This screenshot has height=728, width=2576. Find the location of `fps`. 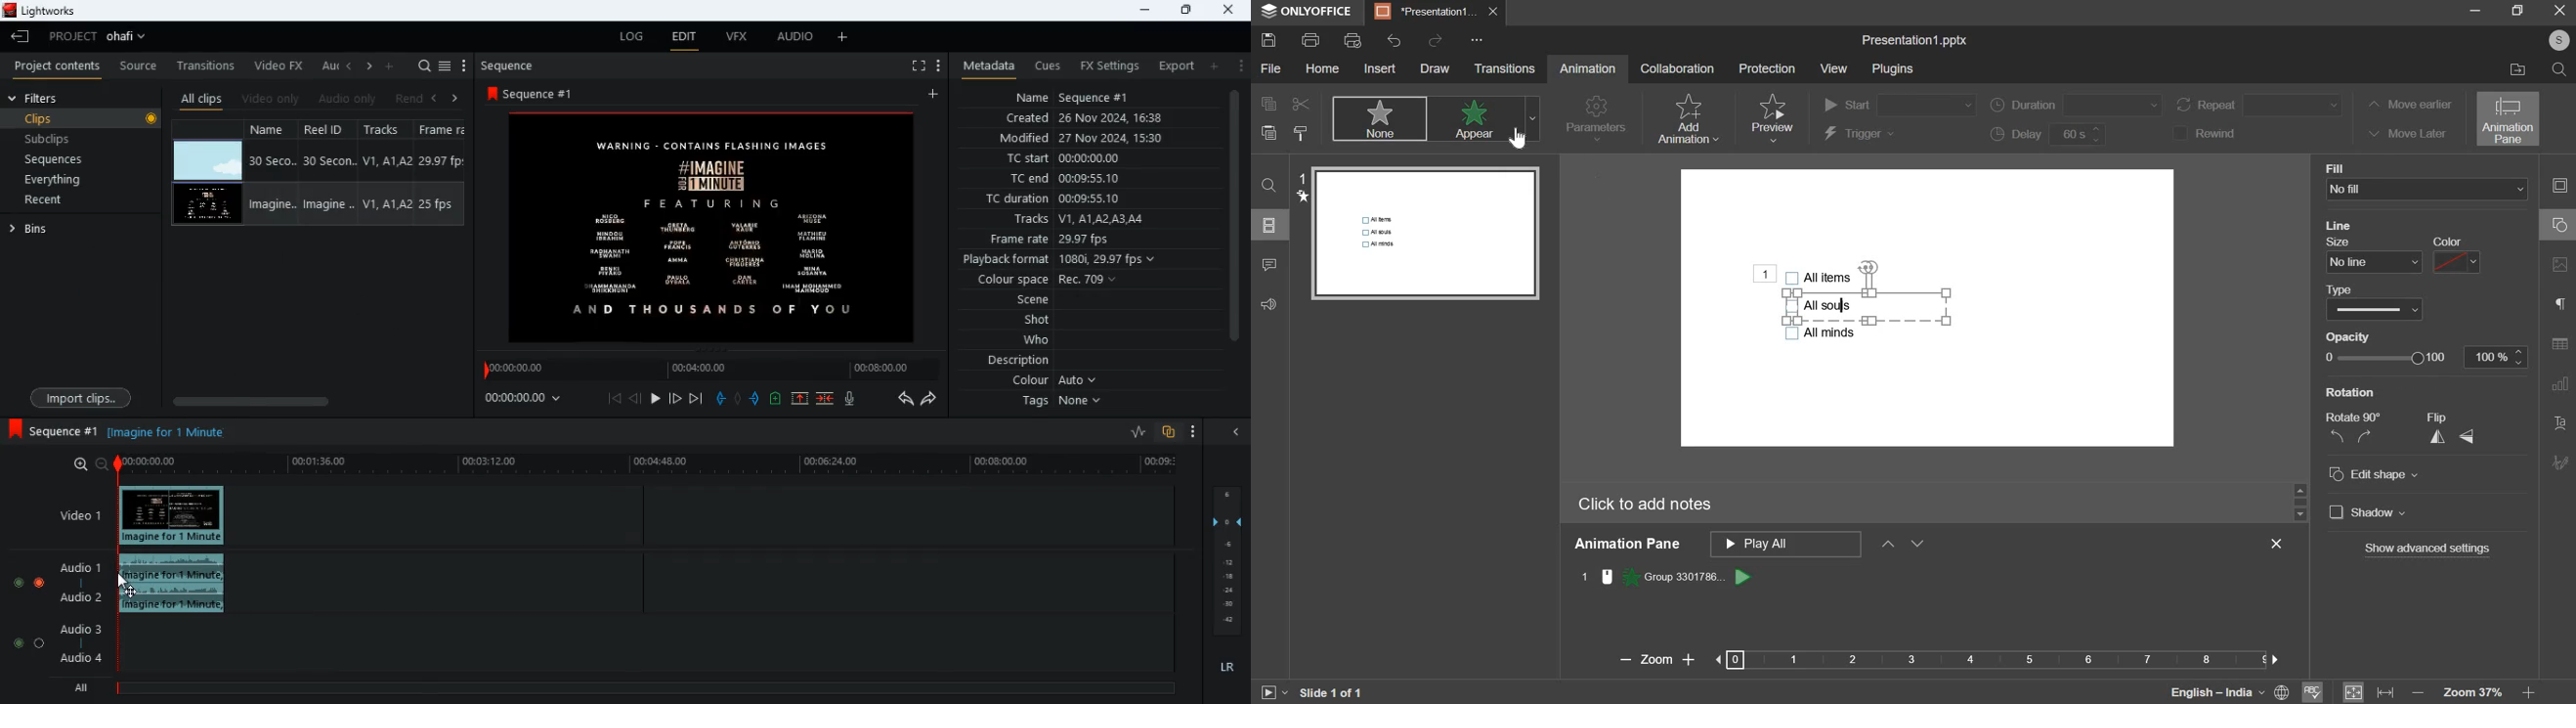

fps is located at coordinates (444, 129).